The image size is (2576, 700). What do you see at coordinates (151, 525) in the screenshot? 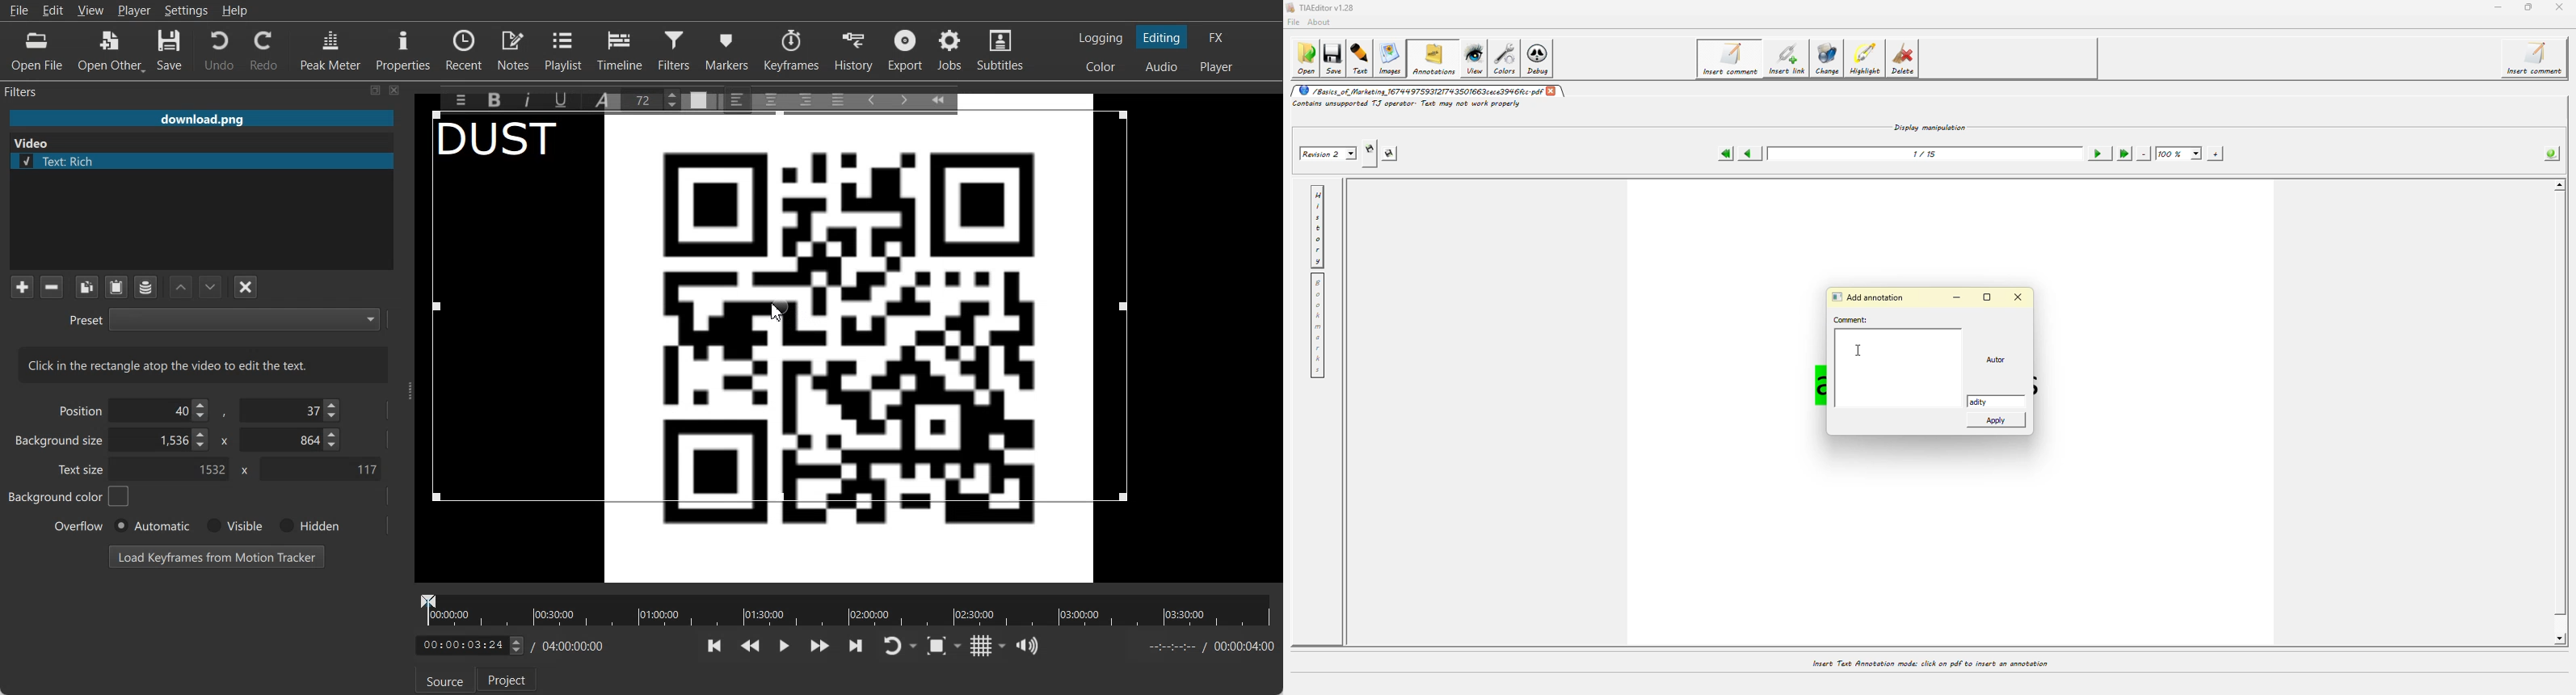
I see `Automatic` at bounding box center [151, 525].